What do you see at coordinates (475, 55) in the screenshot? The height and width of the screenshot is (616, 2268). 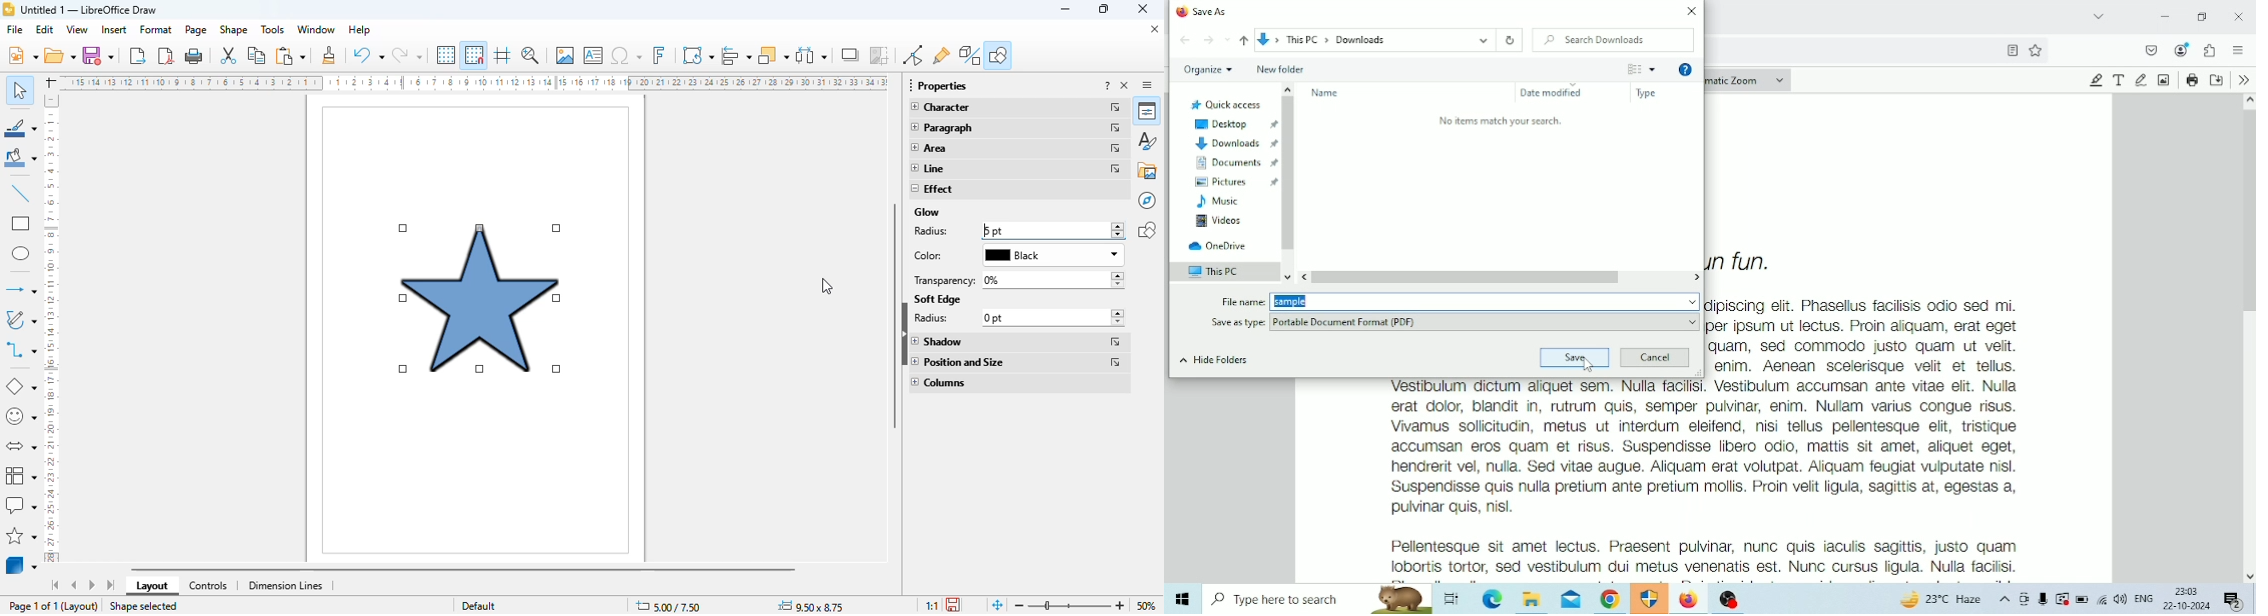 I see `snap to grid` at bounding box center [475, 55].